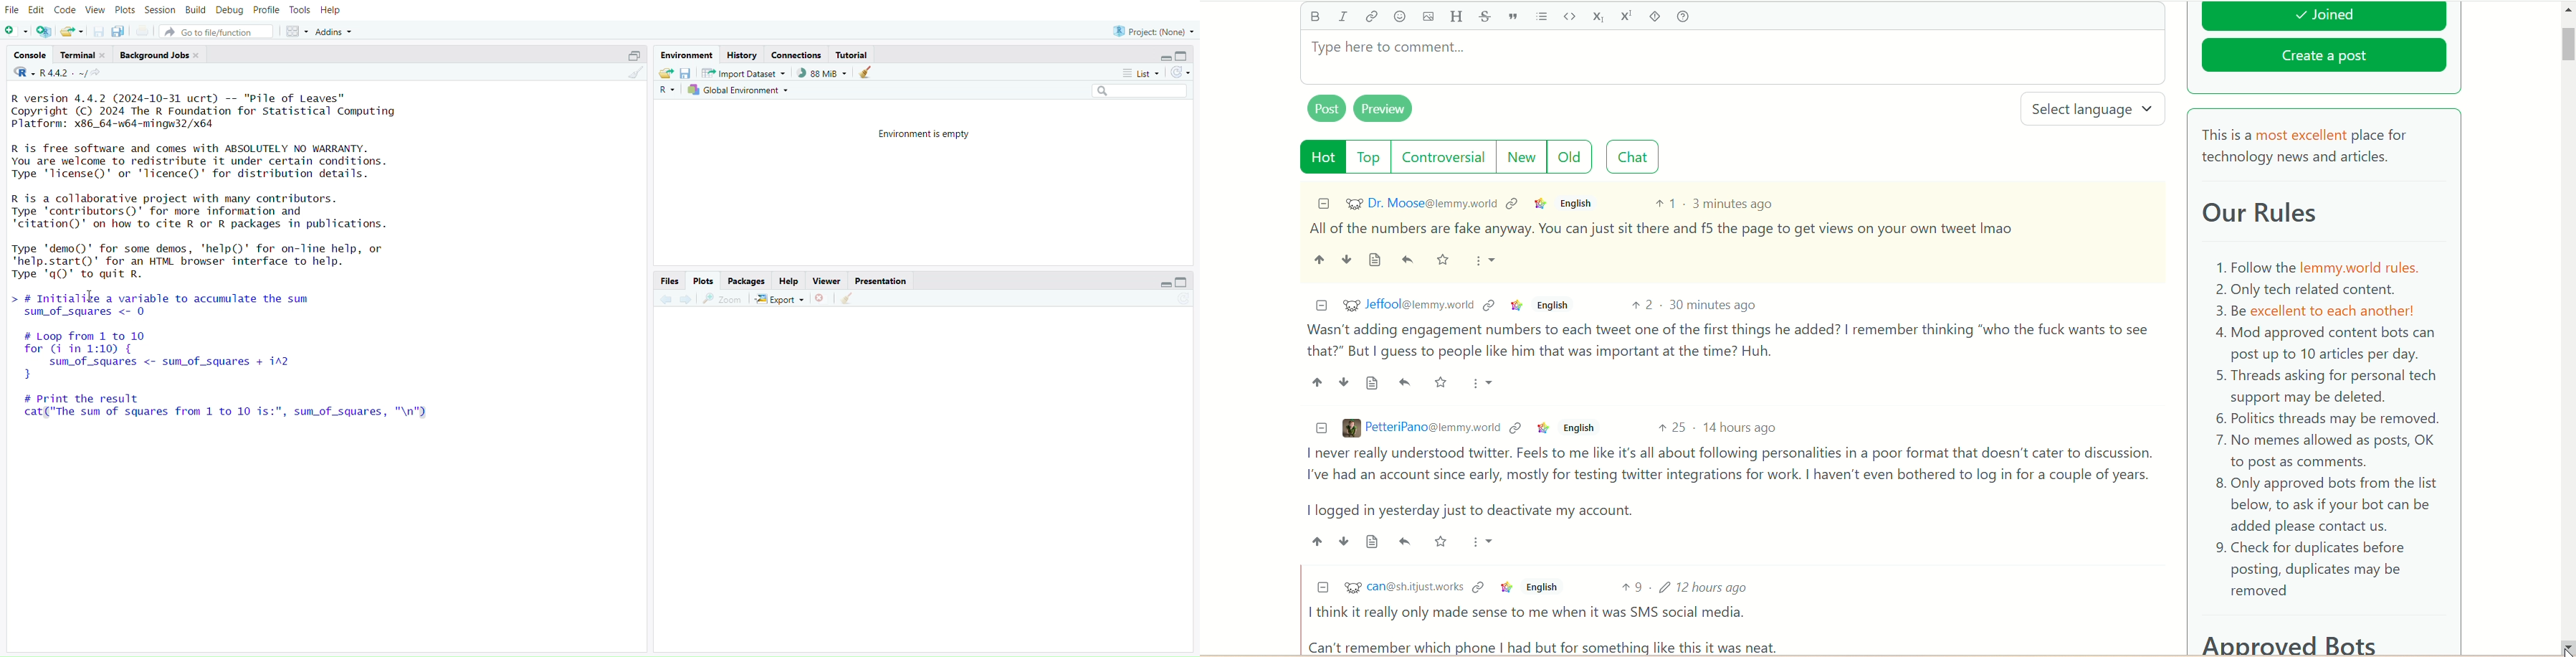  I want to click on workspace panes, so click(297, 32).